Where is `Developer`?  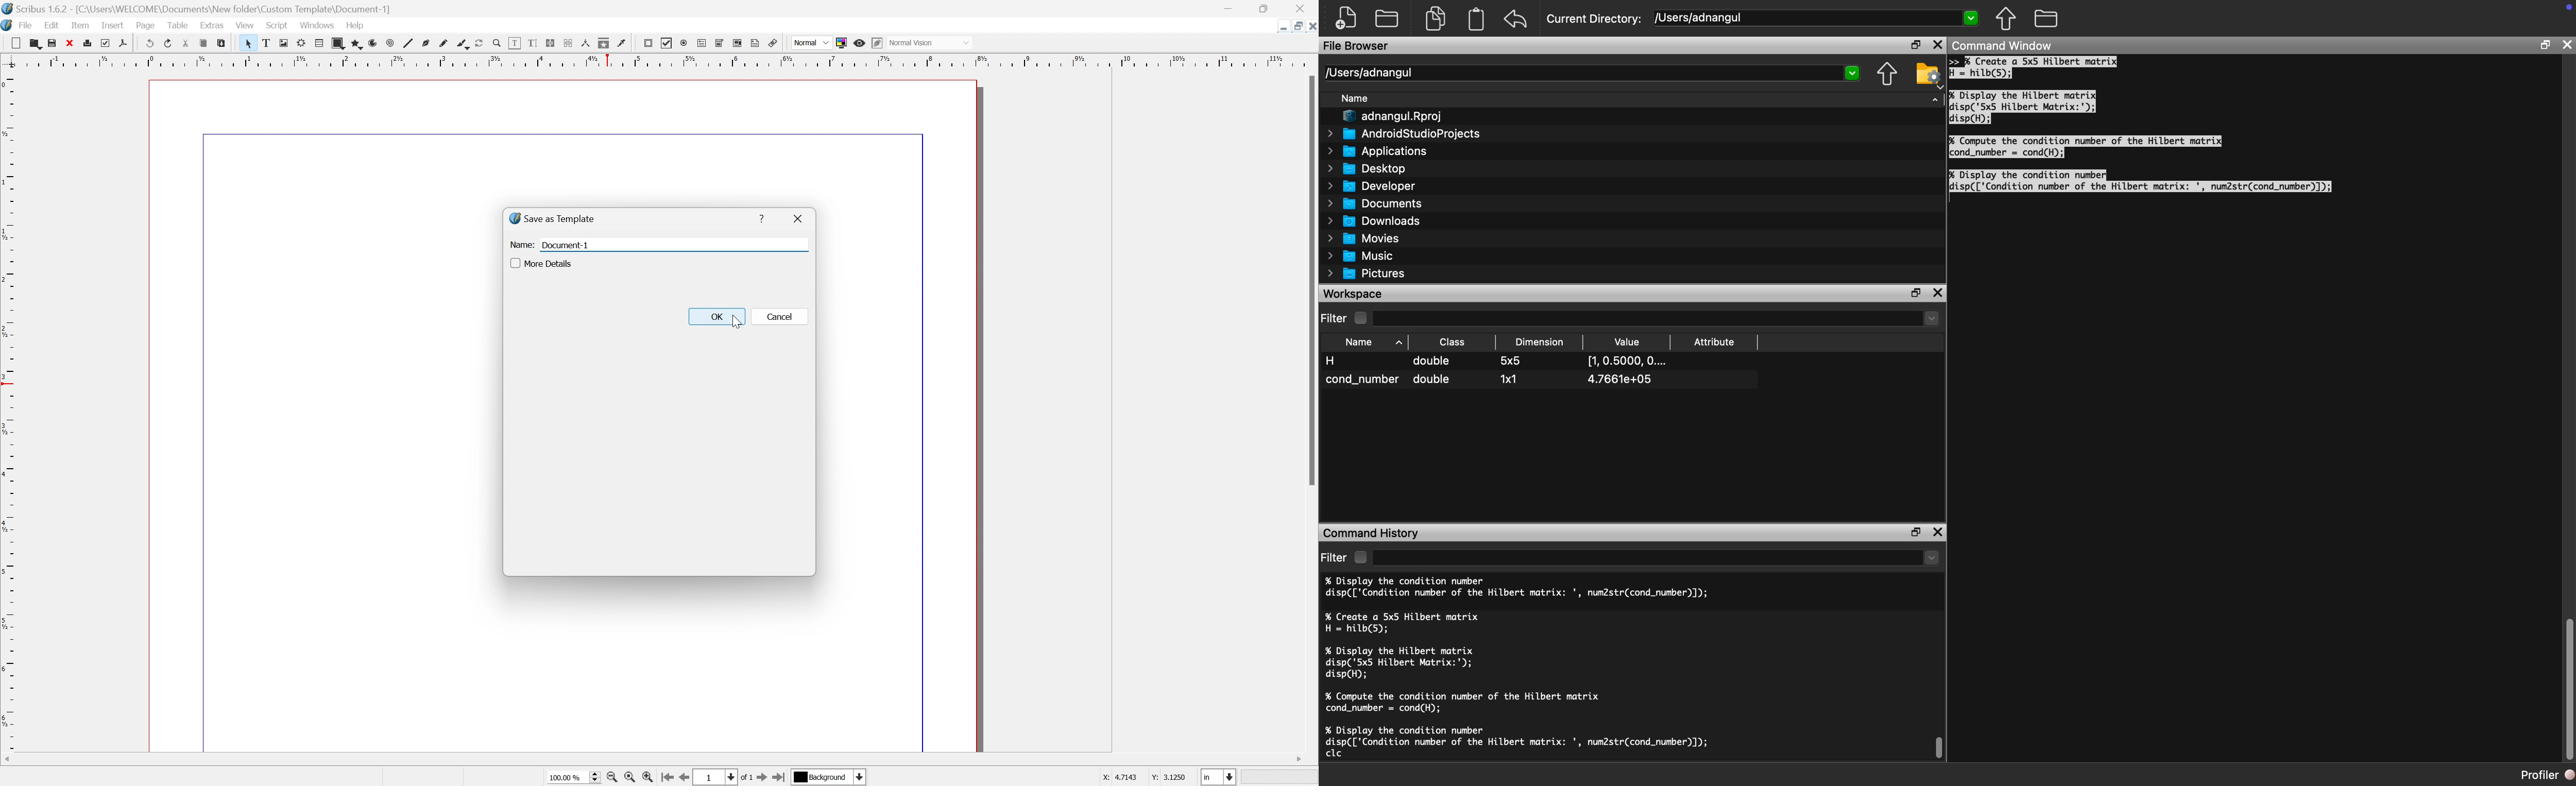 Developer is located at coordinates (1370, 186).